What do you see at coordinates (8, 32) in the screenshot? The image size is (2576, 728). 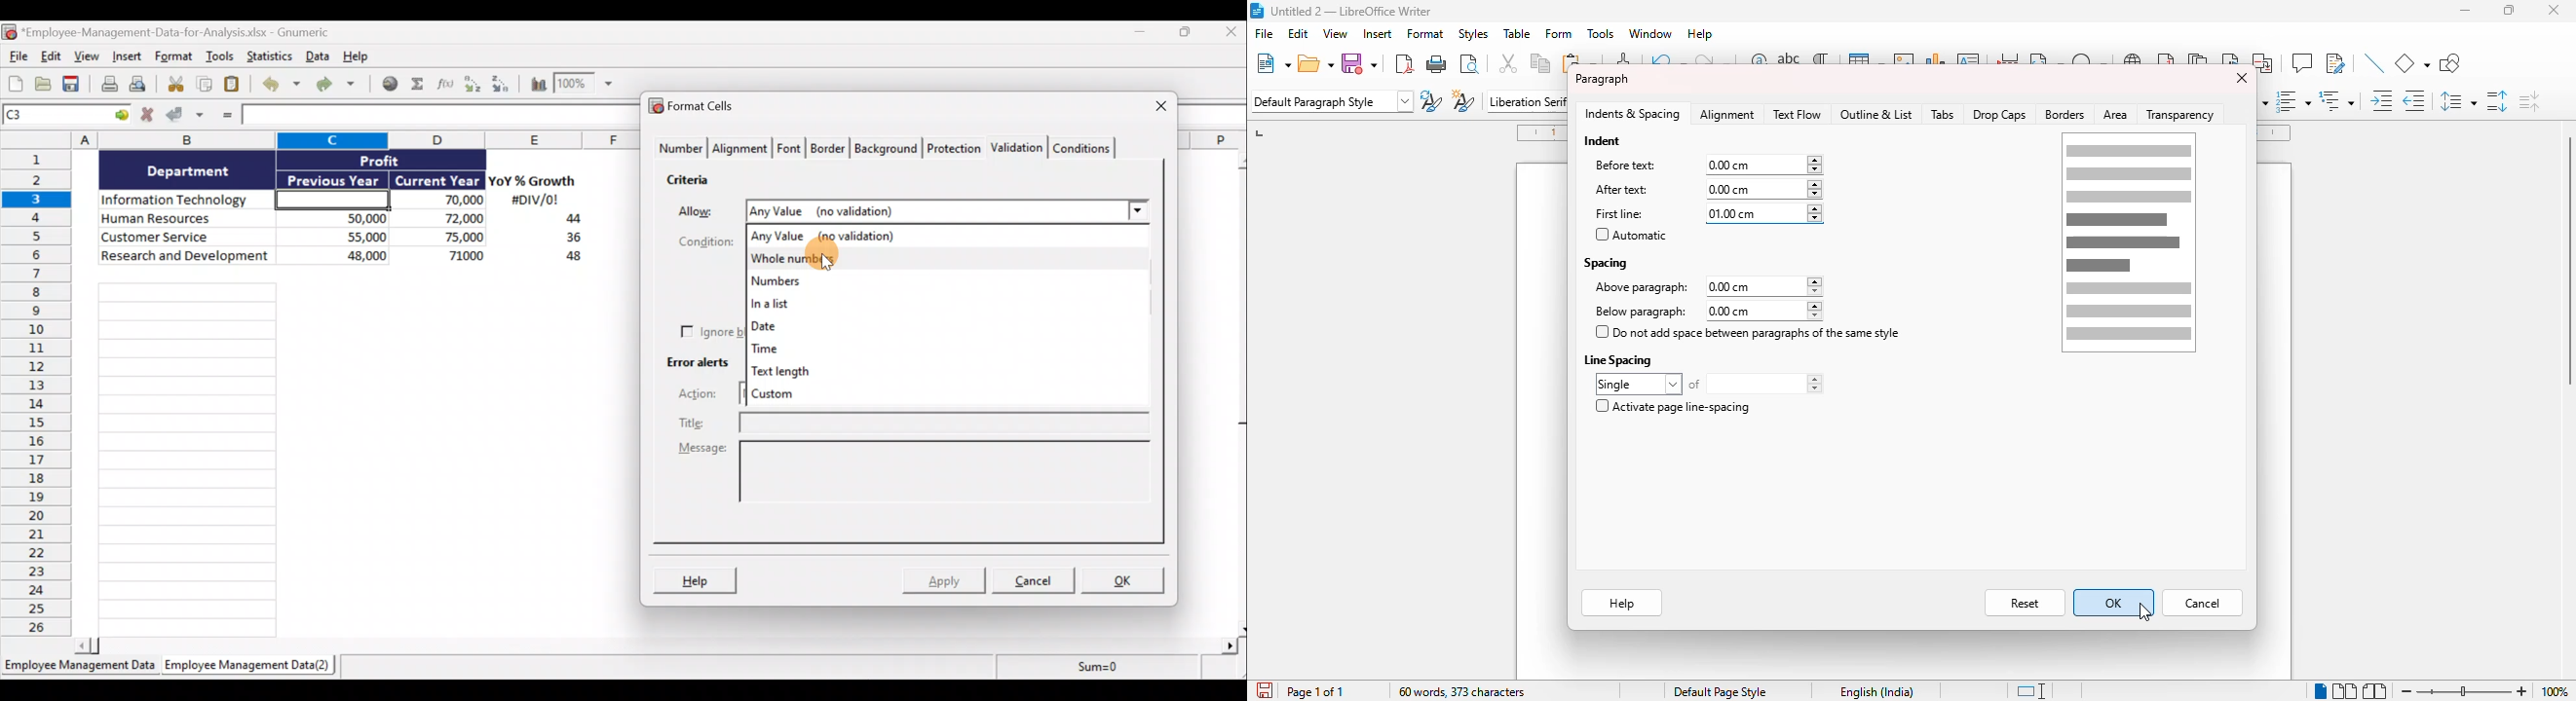 I see `Gnumeric logo` at bounding box center [8, 32].